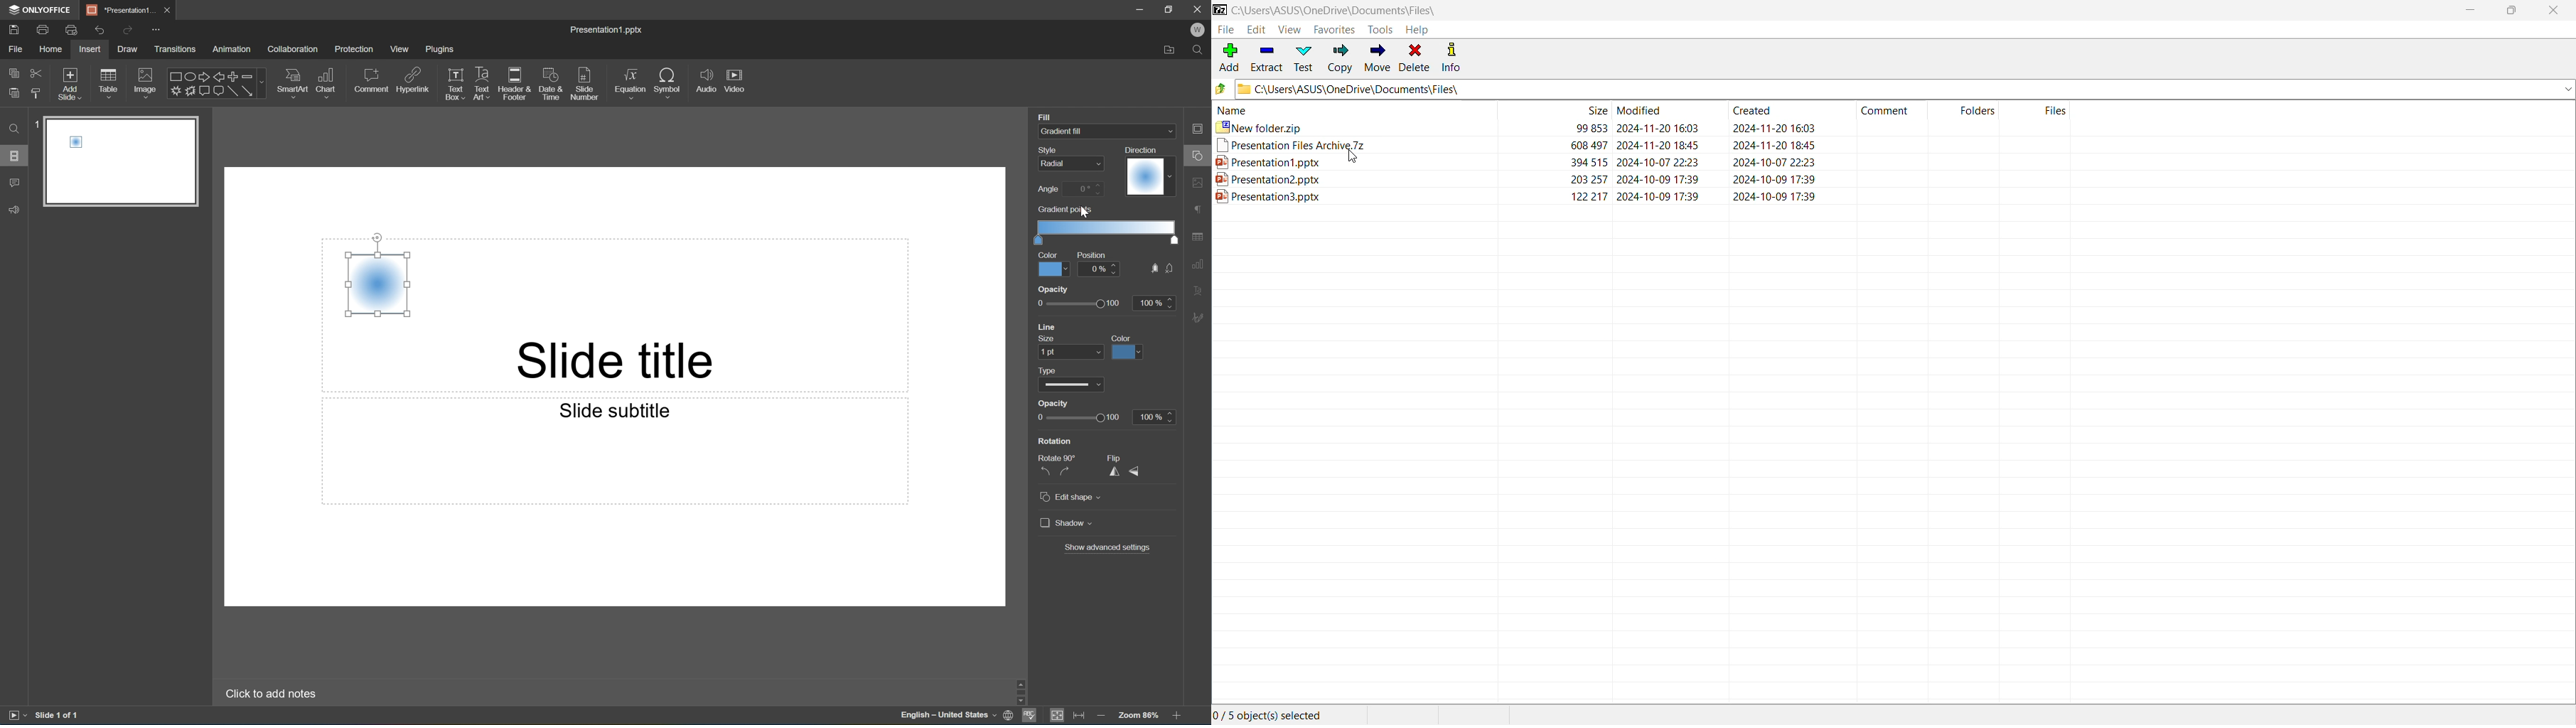  I want to click on Plus, so click(233, 76).